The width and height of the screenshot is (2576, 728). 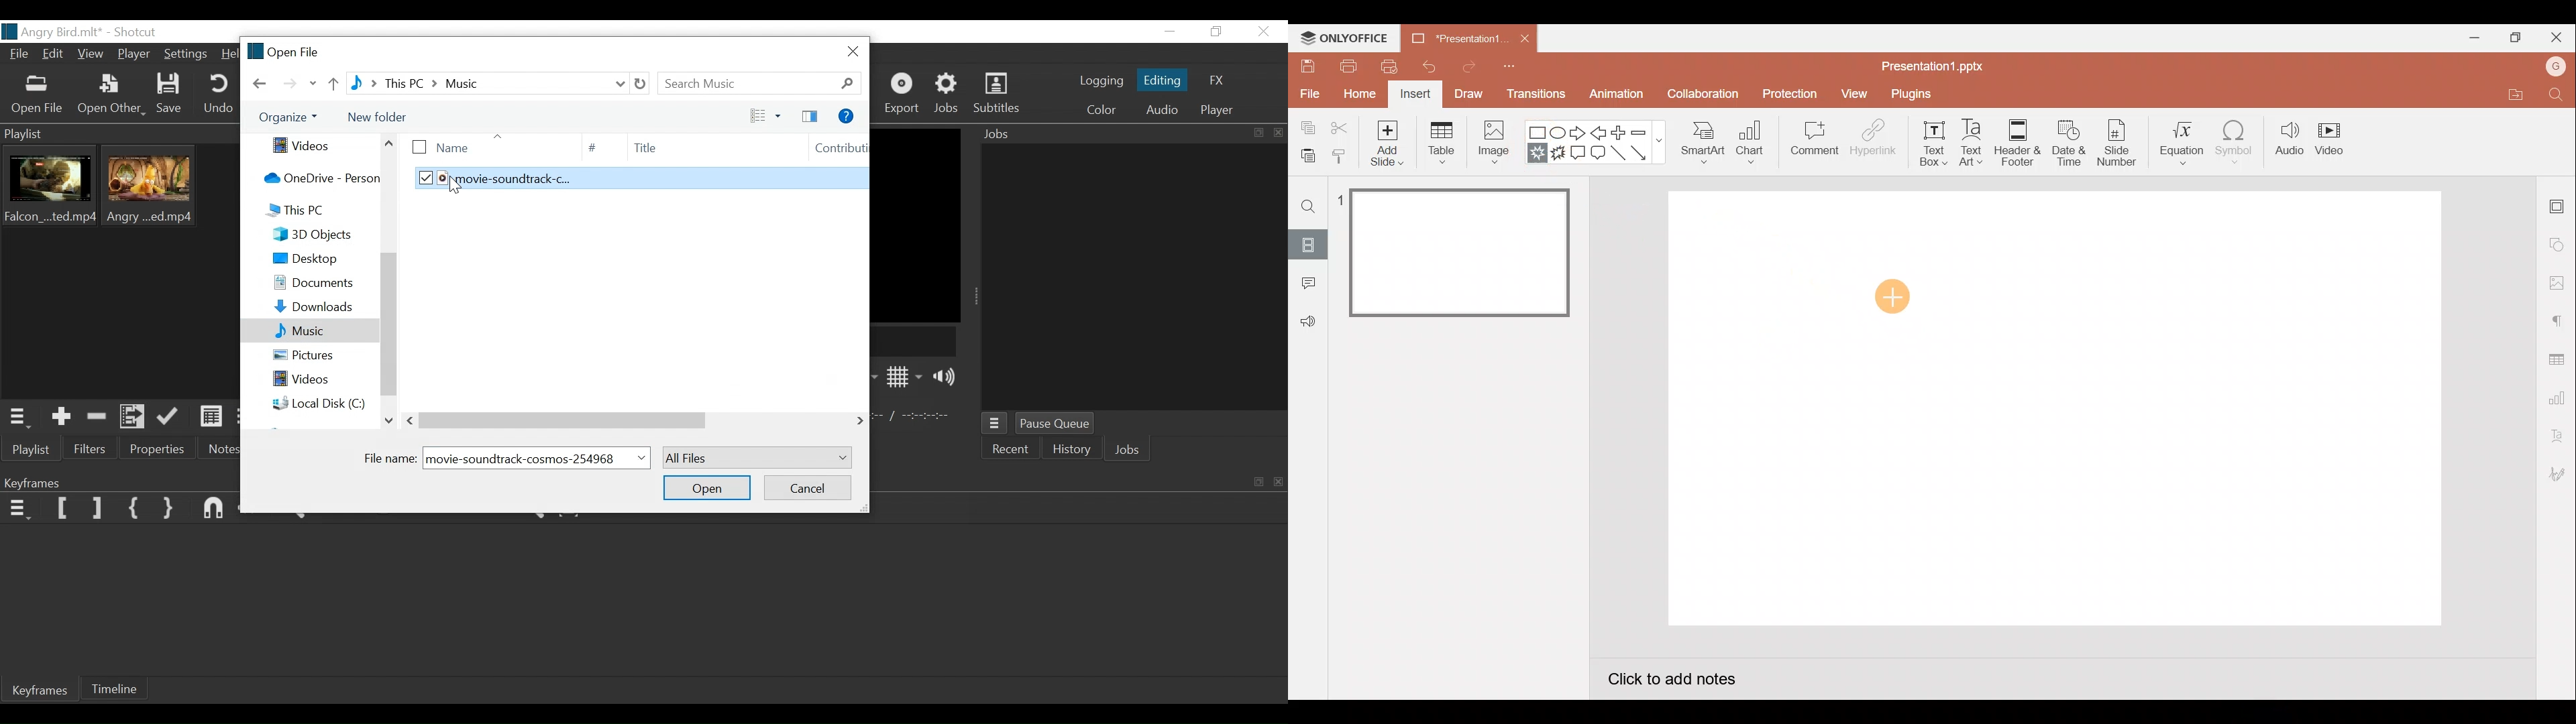 What do you see at coordinates (55, 56) in the screenshot?
I see `Edit` at bounding box center [55, 56].